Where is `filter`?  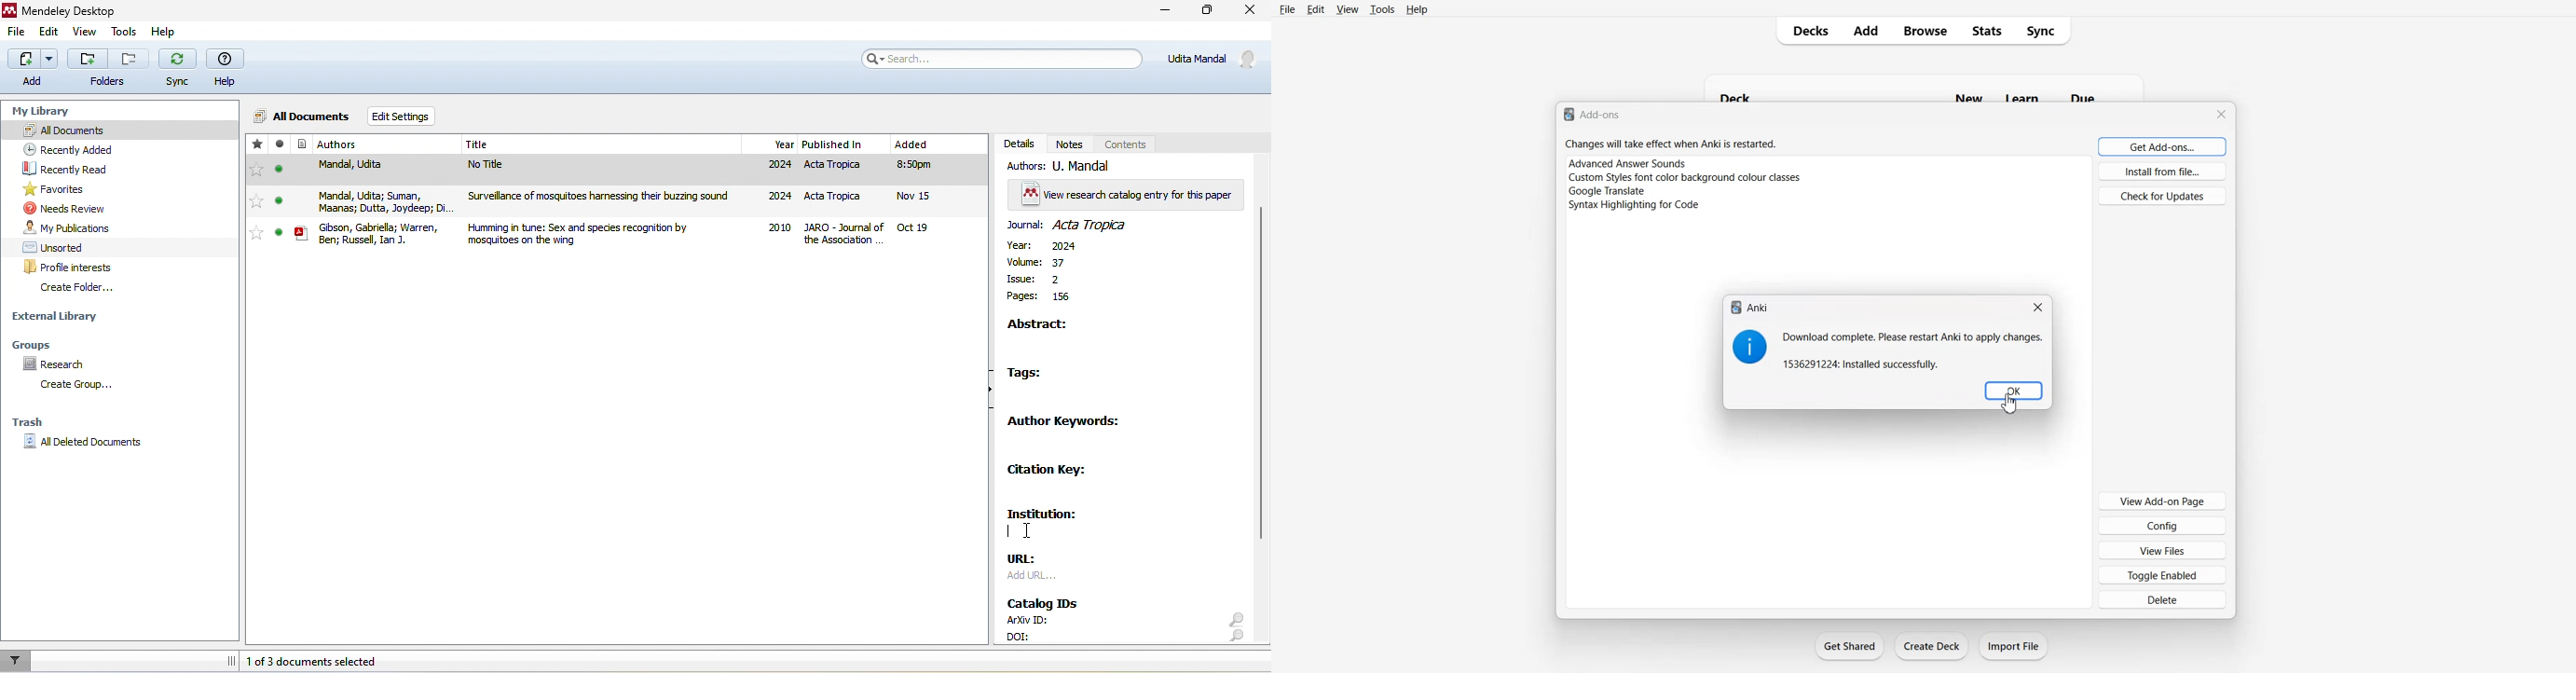 filter is located at coordinates (17, 661).